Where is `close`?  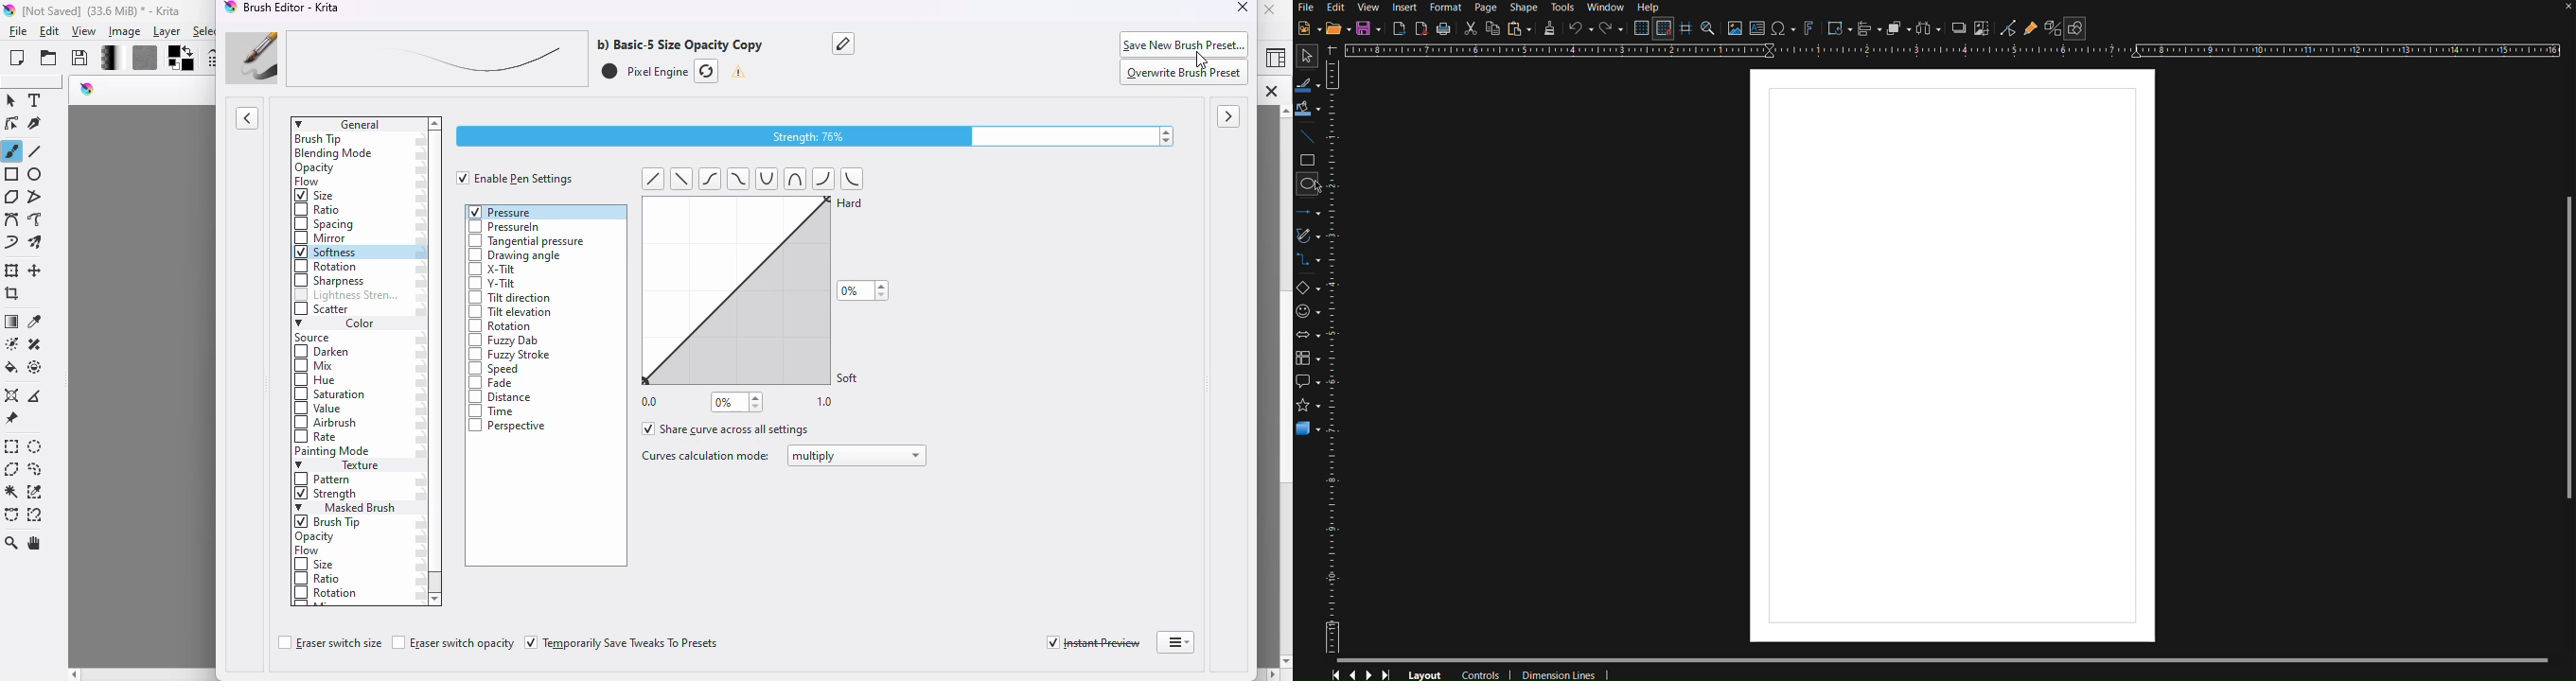
close is located at coordinates (2568, 8).